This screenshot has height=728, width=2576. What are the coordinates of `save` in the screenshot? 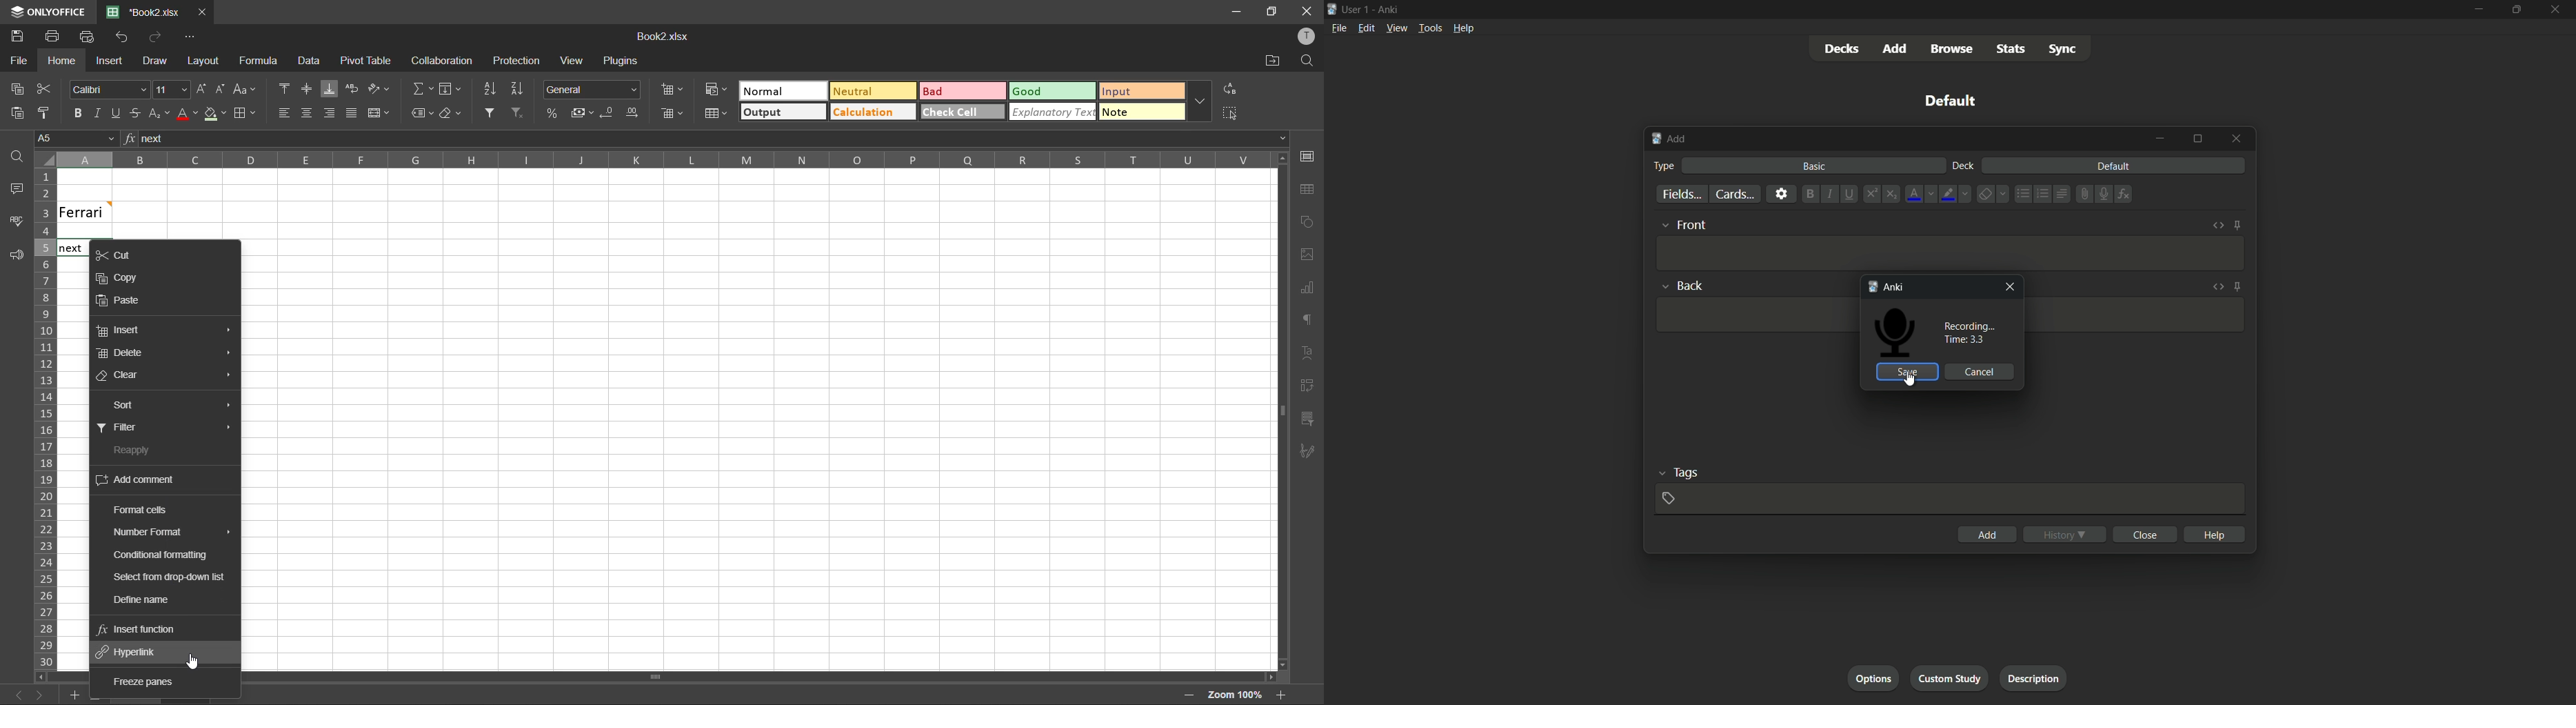 It's located at (1907, 372).